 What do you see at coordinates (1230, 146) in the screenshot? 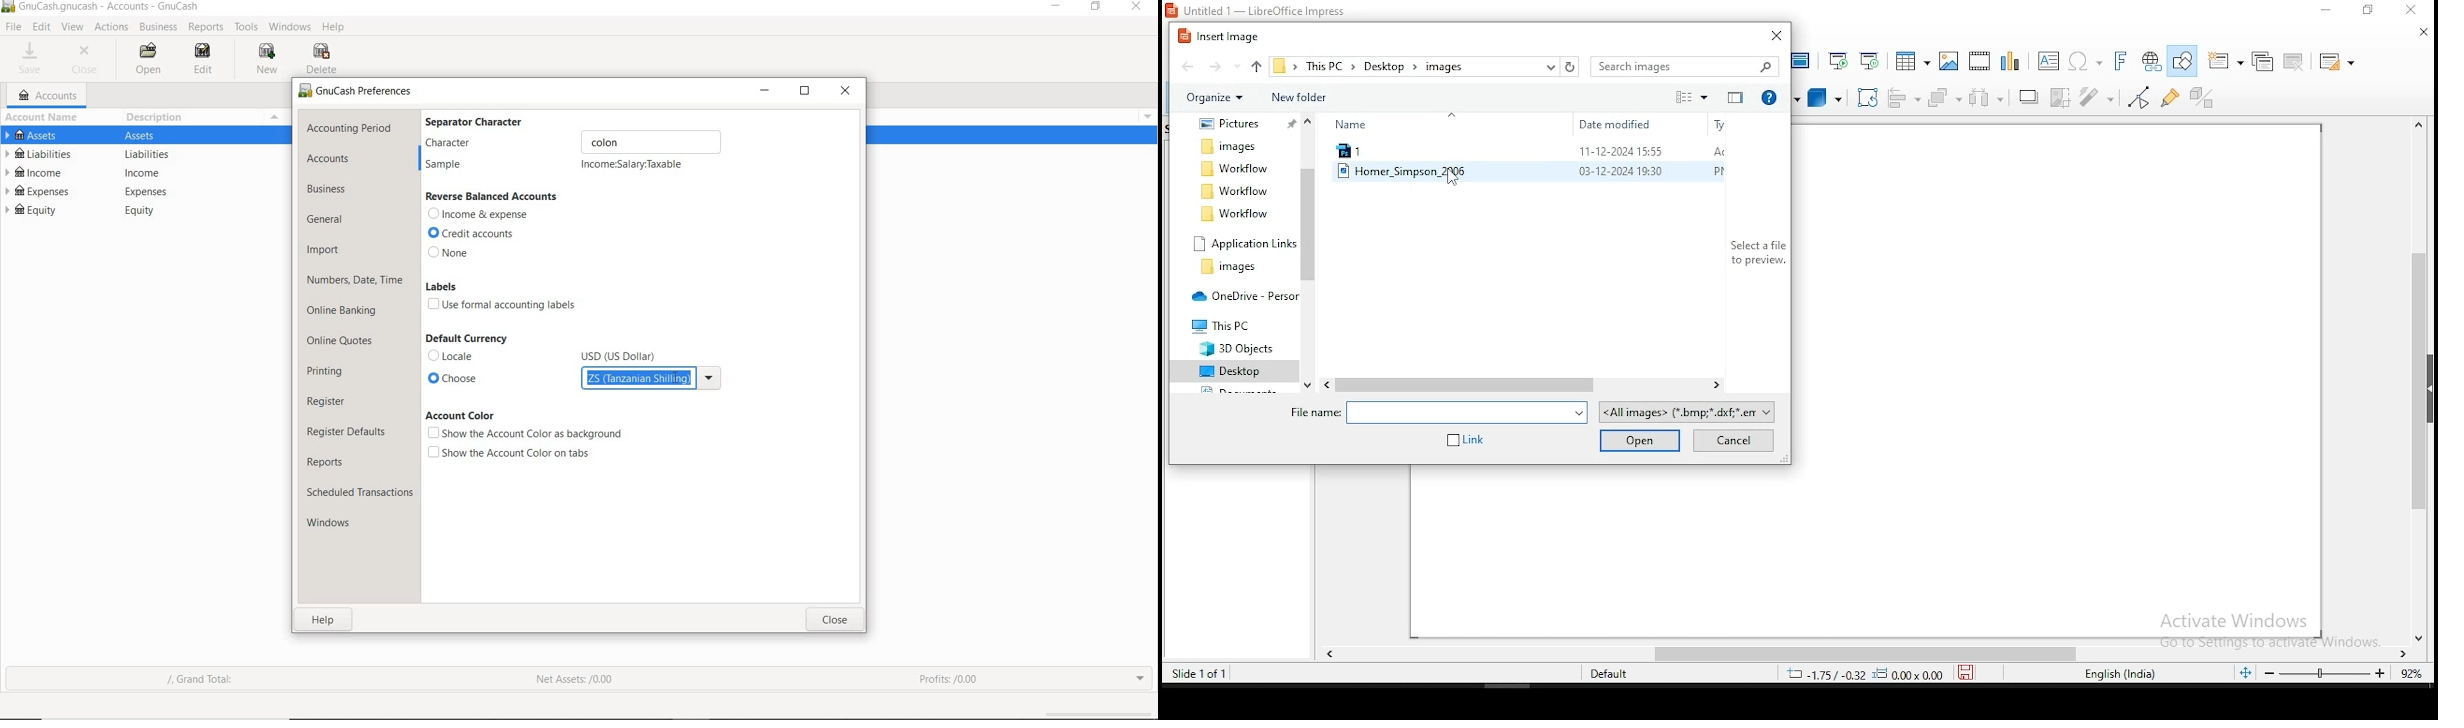
I see `system folder` at bounding box center [1230, 146].